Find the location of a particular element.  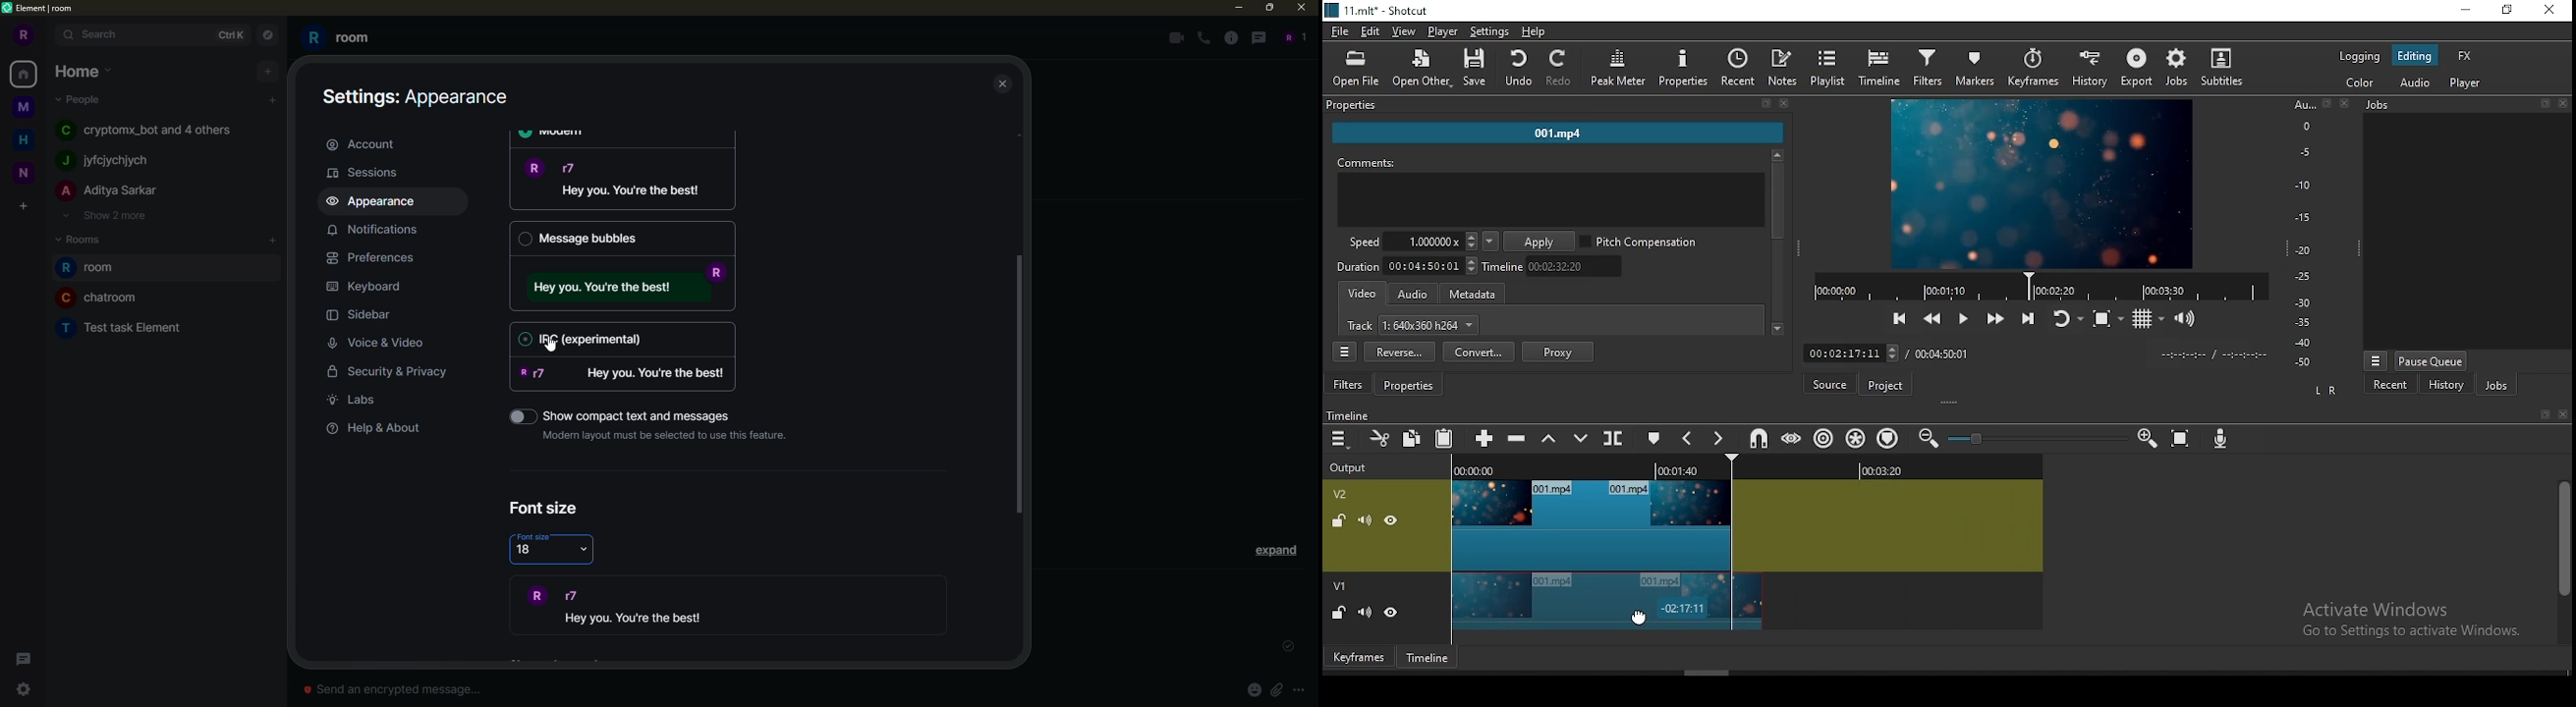

audio is located at coordinates (2413, 82).